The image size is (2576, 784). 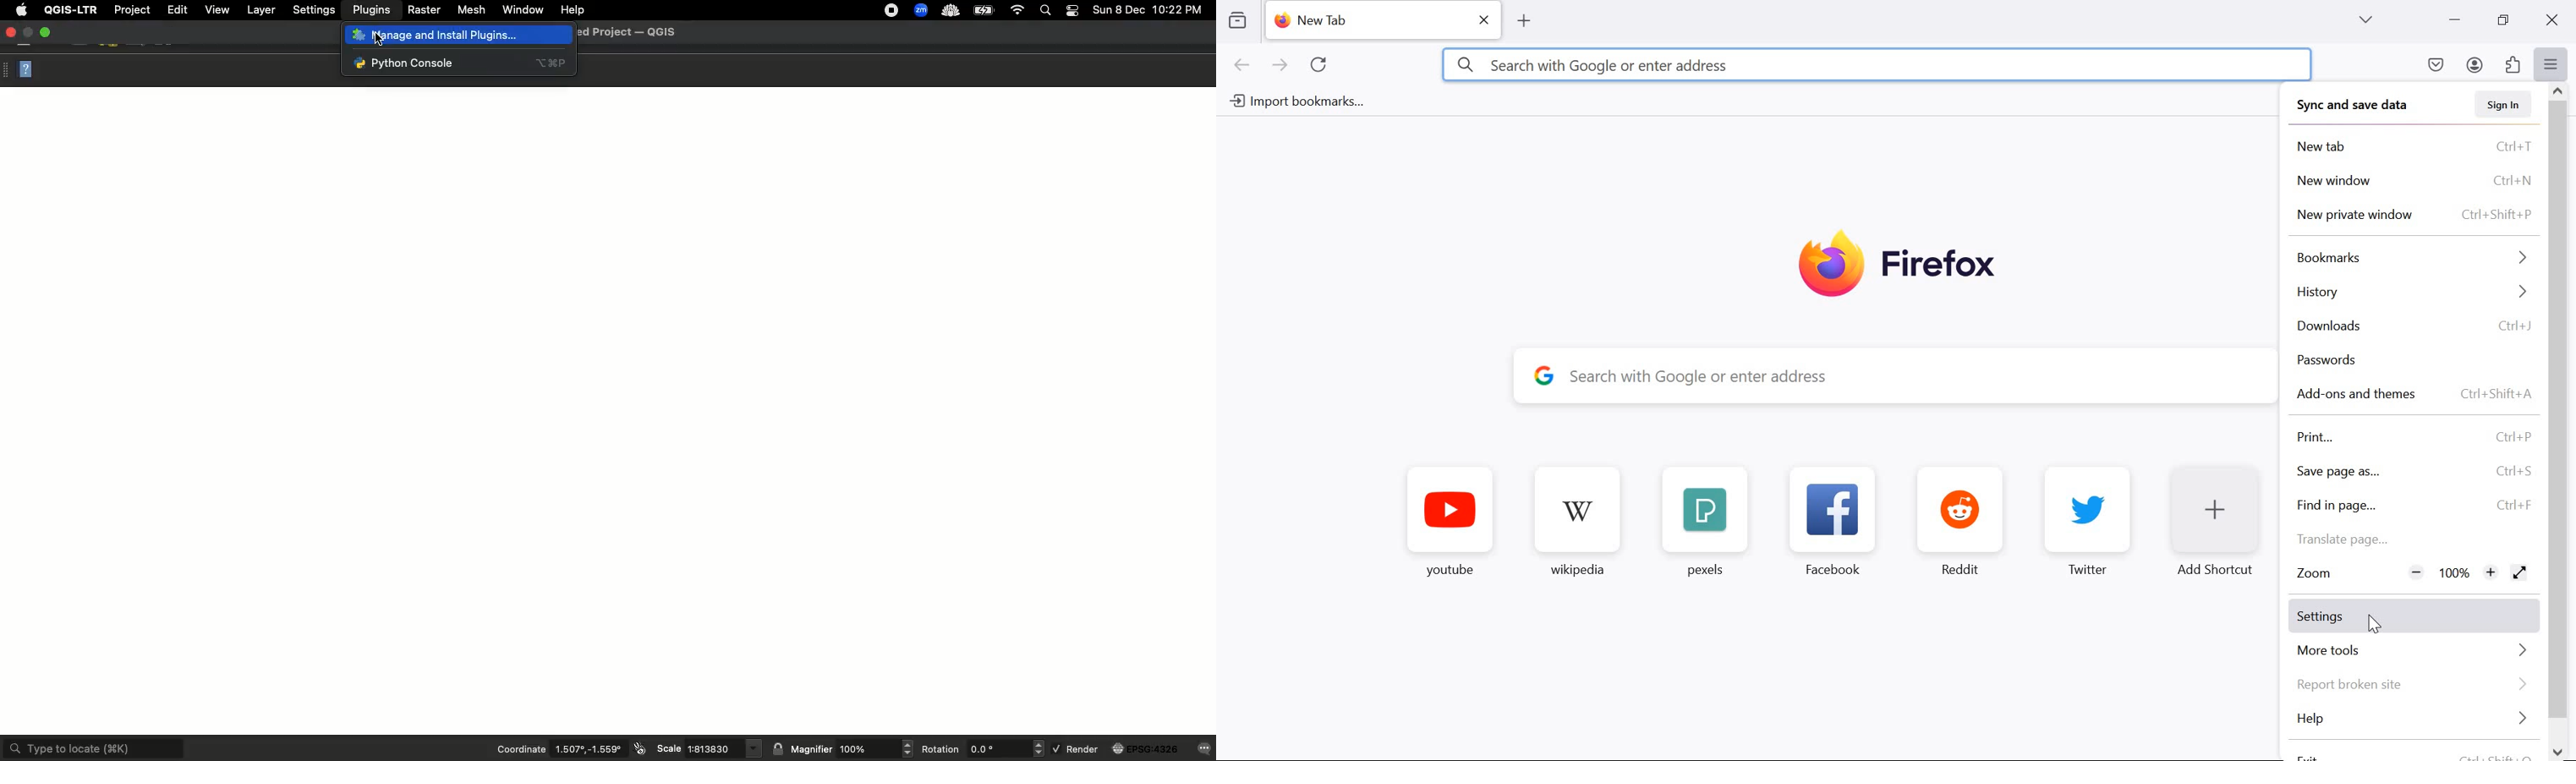 What do you see at coordinates (23, 68) in the screenshot?
I see `Close` at bounding box center [23, 68].